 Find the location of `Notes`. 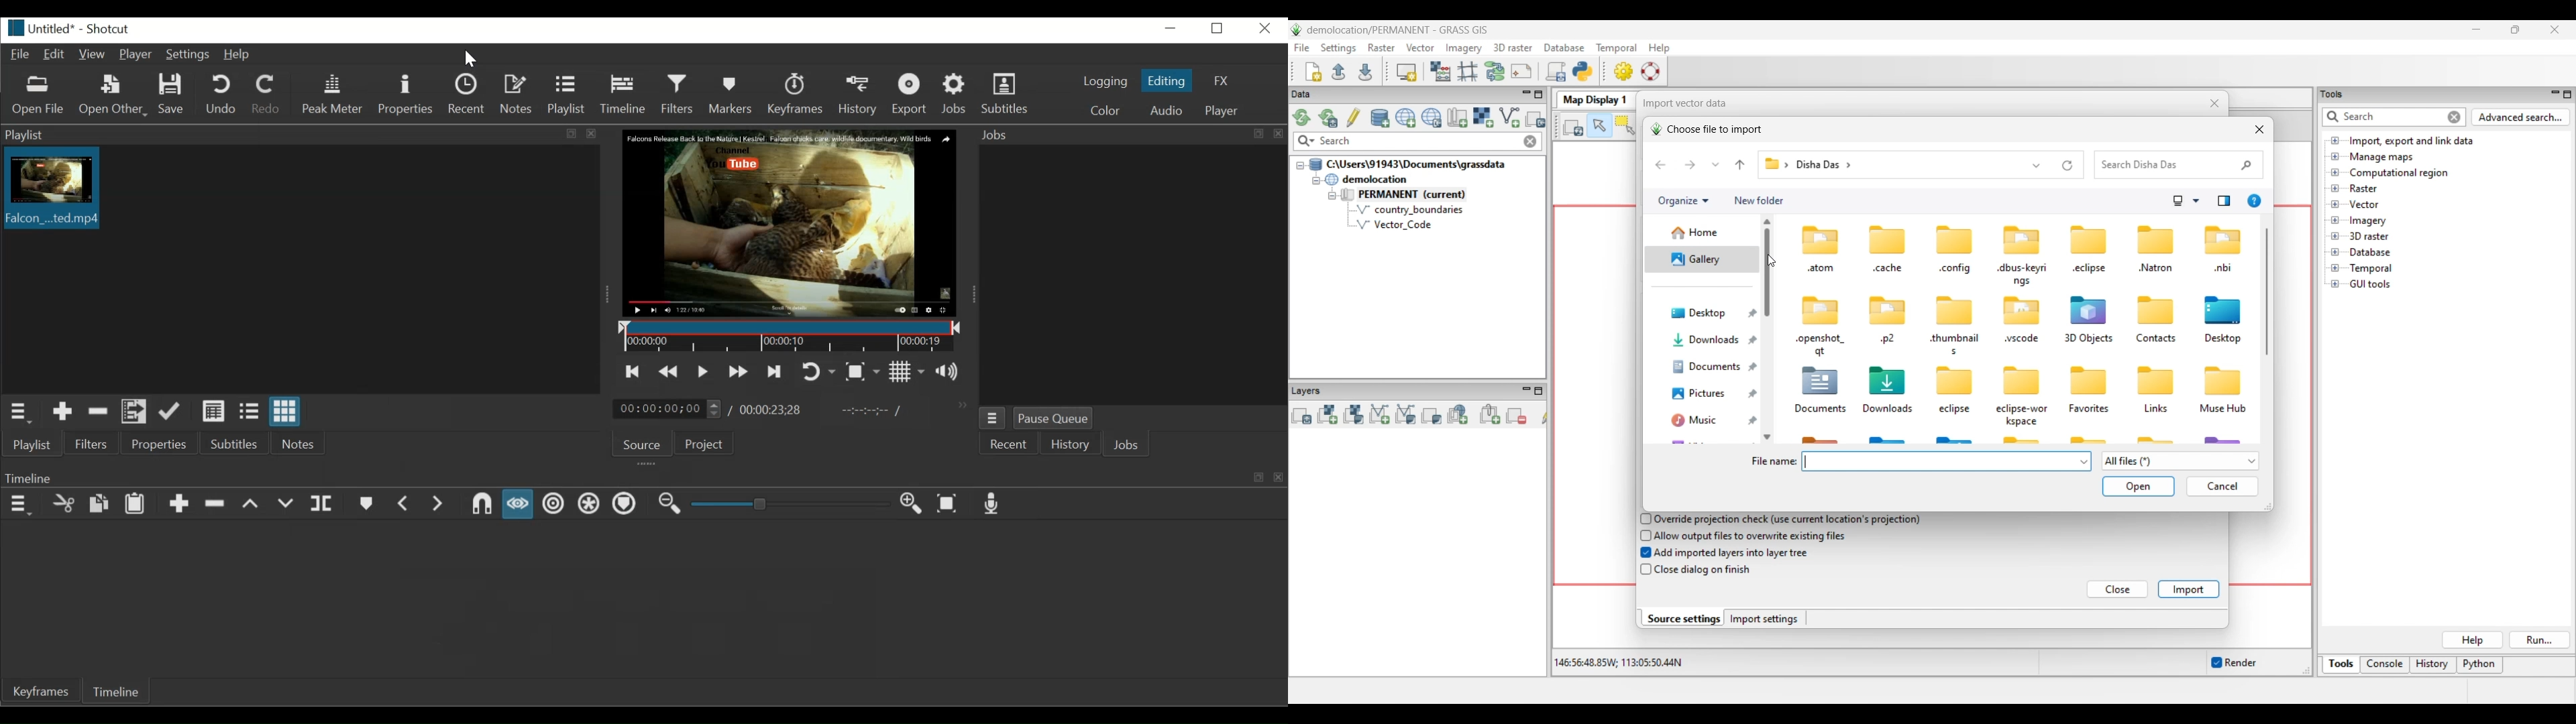

Notes is located at coordinates (297, 444).